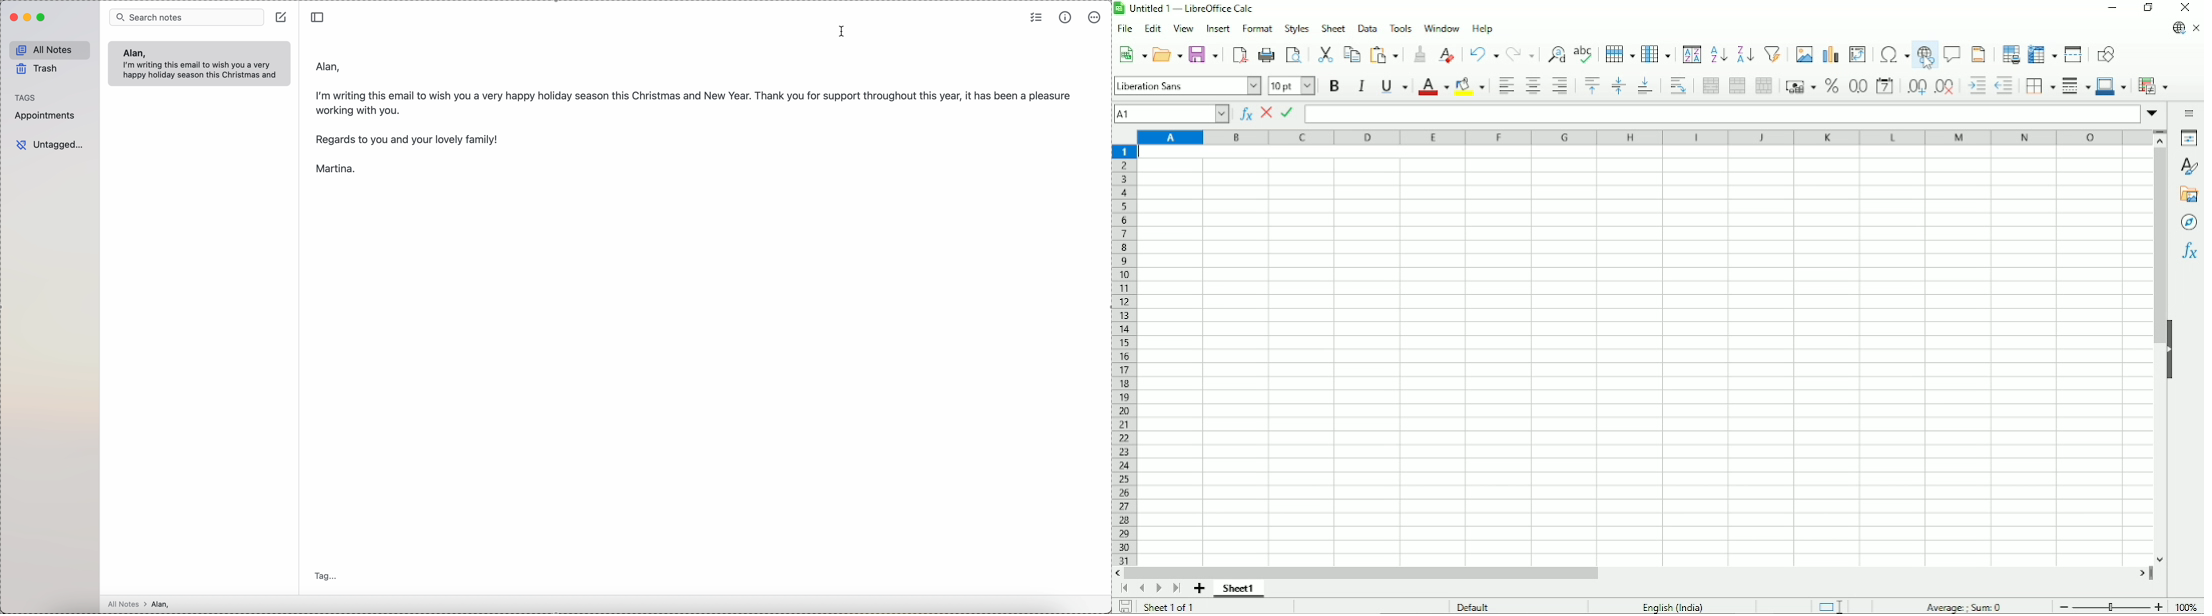 The image size is (2212, 616). Describe the element at coordinates (1142, 588) in the screenshot. I see `Scroll to previous page` at that location.